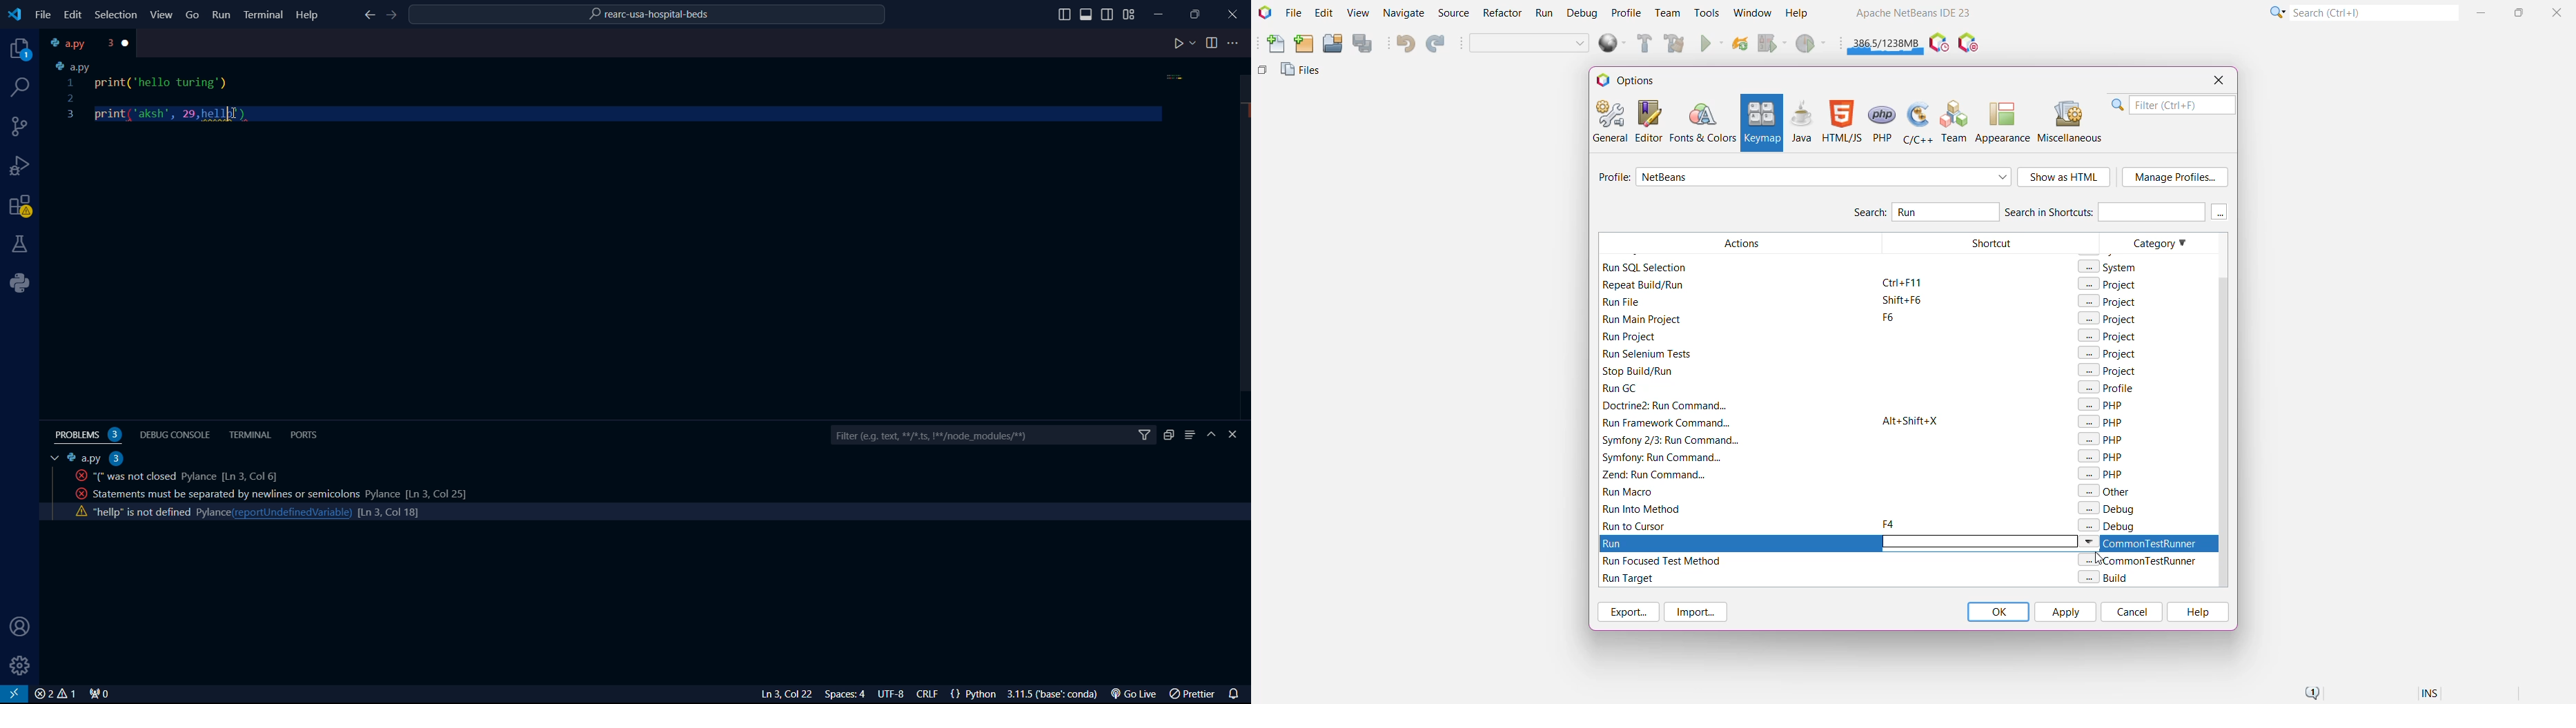 The image size is (2576, 728). What do you see at coordinates (1824, 177) in the screenshot?
I see `Select required profile from the list` at bounding box center [1824, 177].